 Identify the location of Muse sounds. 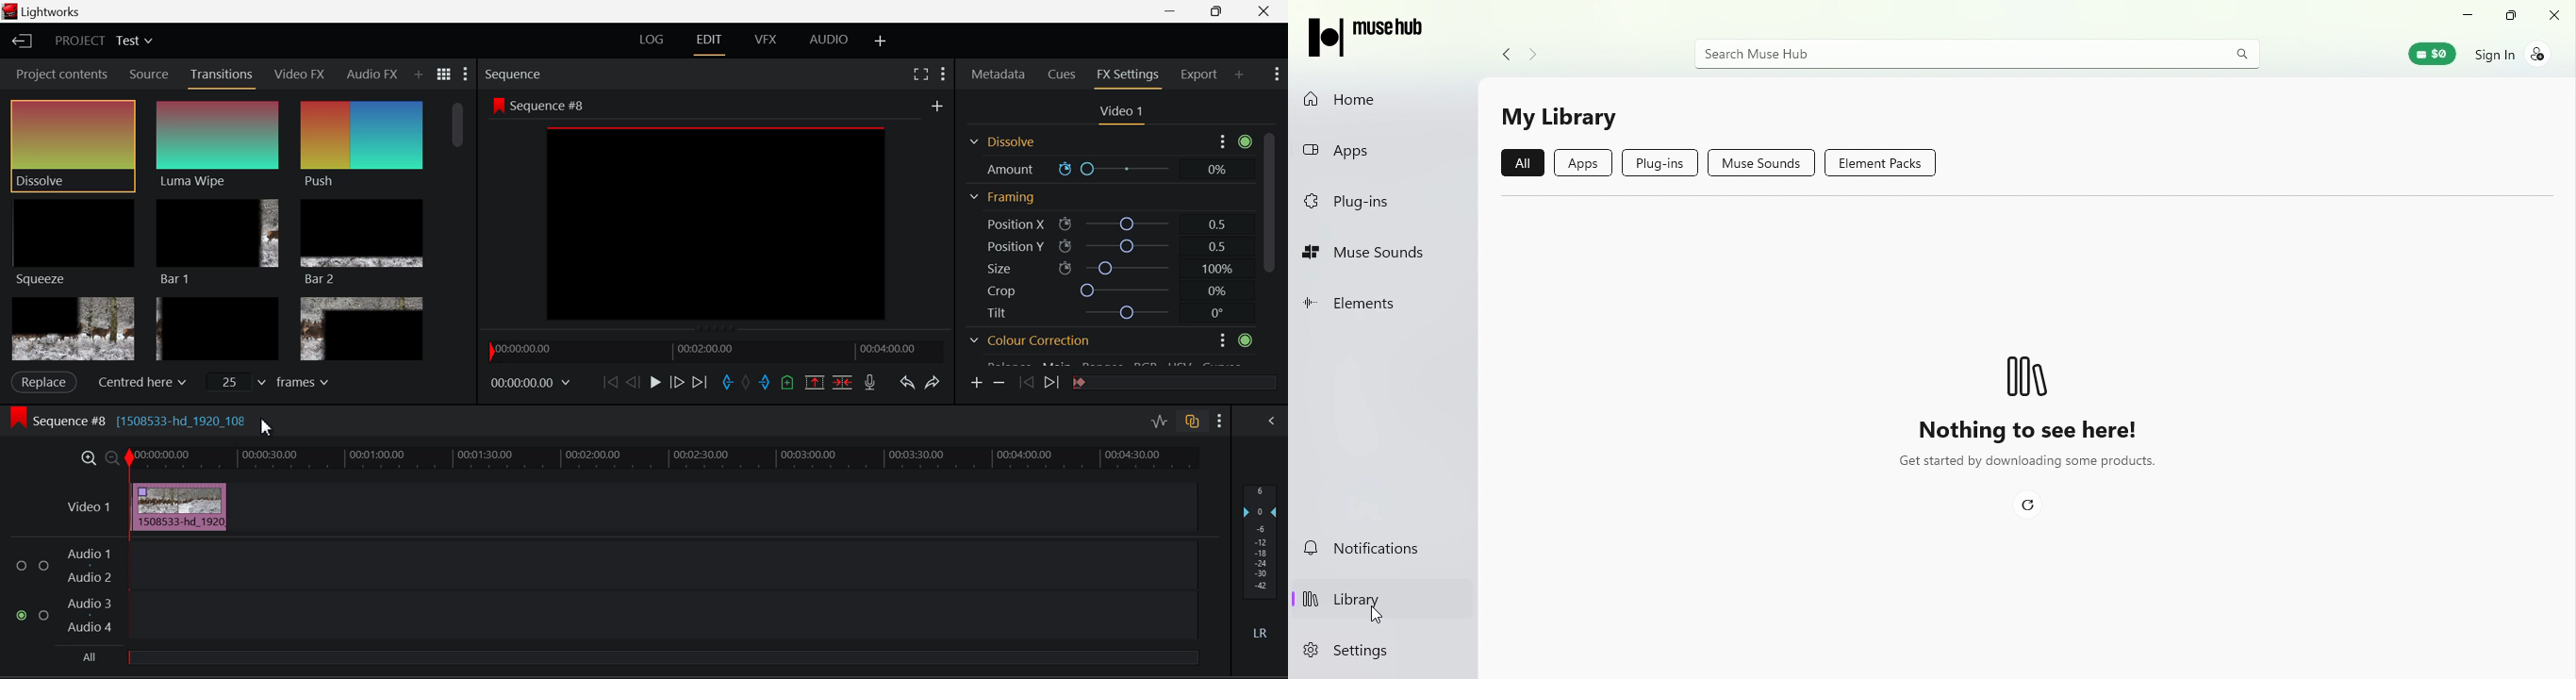
(1384, 256).